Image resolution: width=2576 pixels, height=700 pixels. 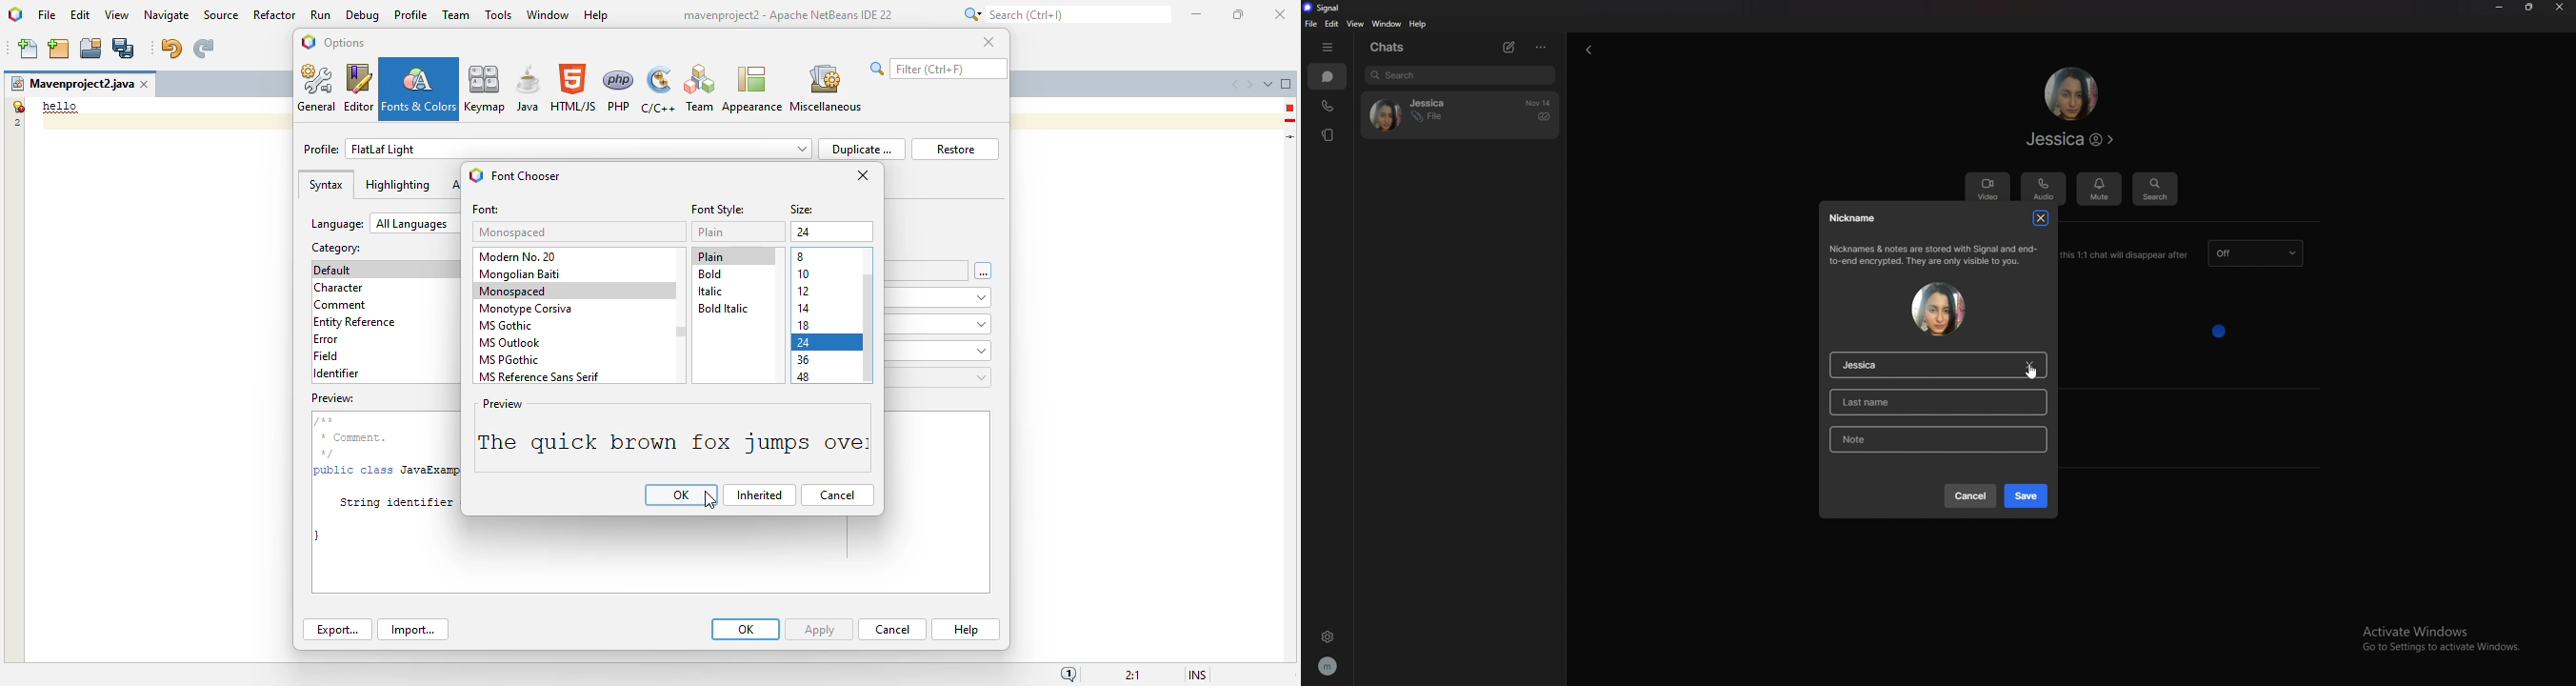 I want to click on mute, so click(x=2099, y=189).